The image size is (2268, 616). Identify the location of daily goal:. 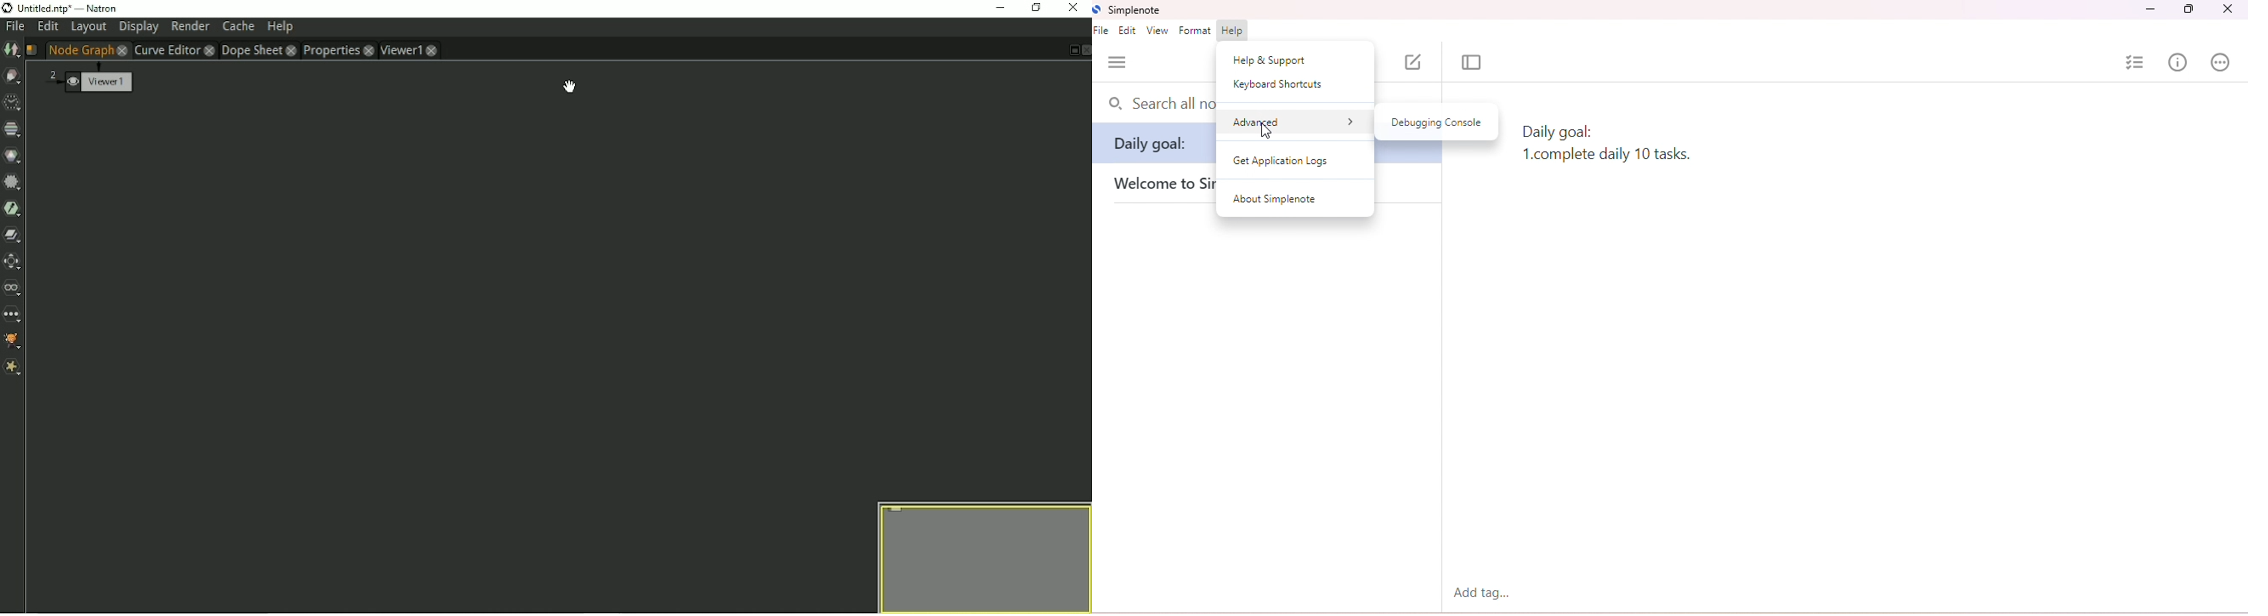
(1153, 148).